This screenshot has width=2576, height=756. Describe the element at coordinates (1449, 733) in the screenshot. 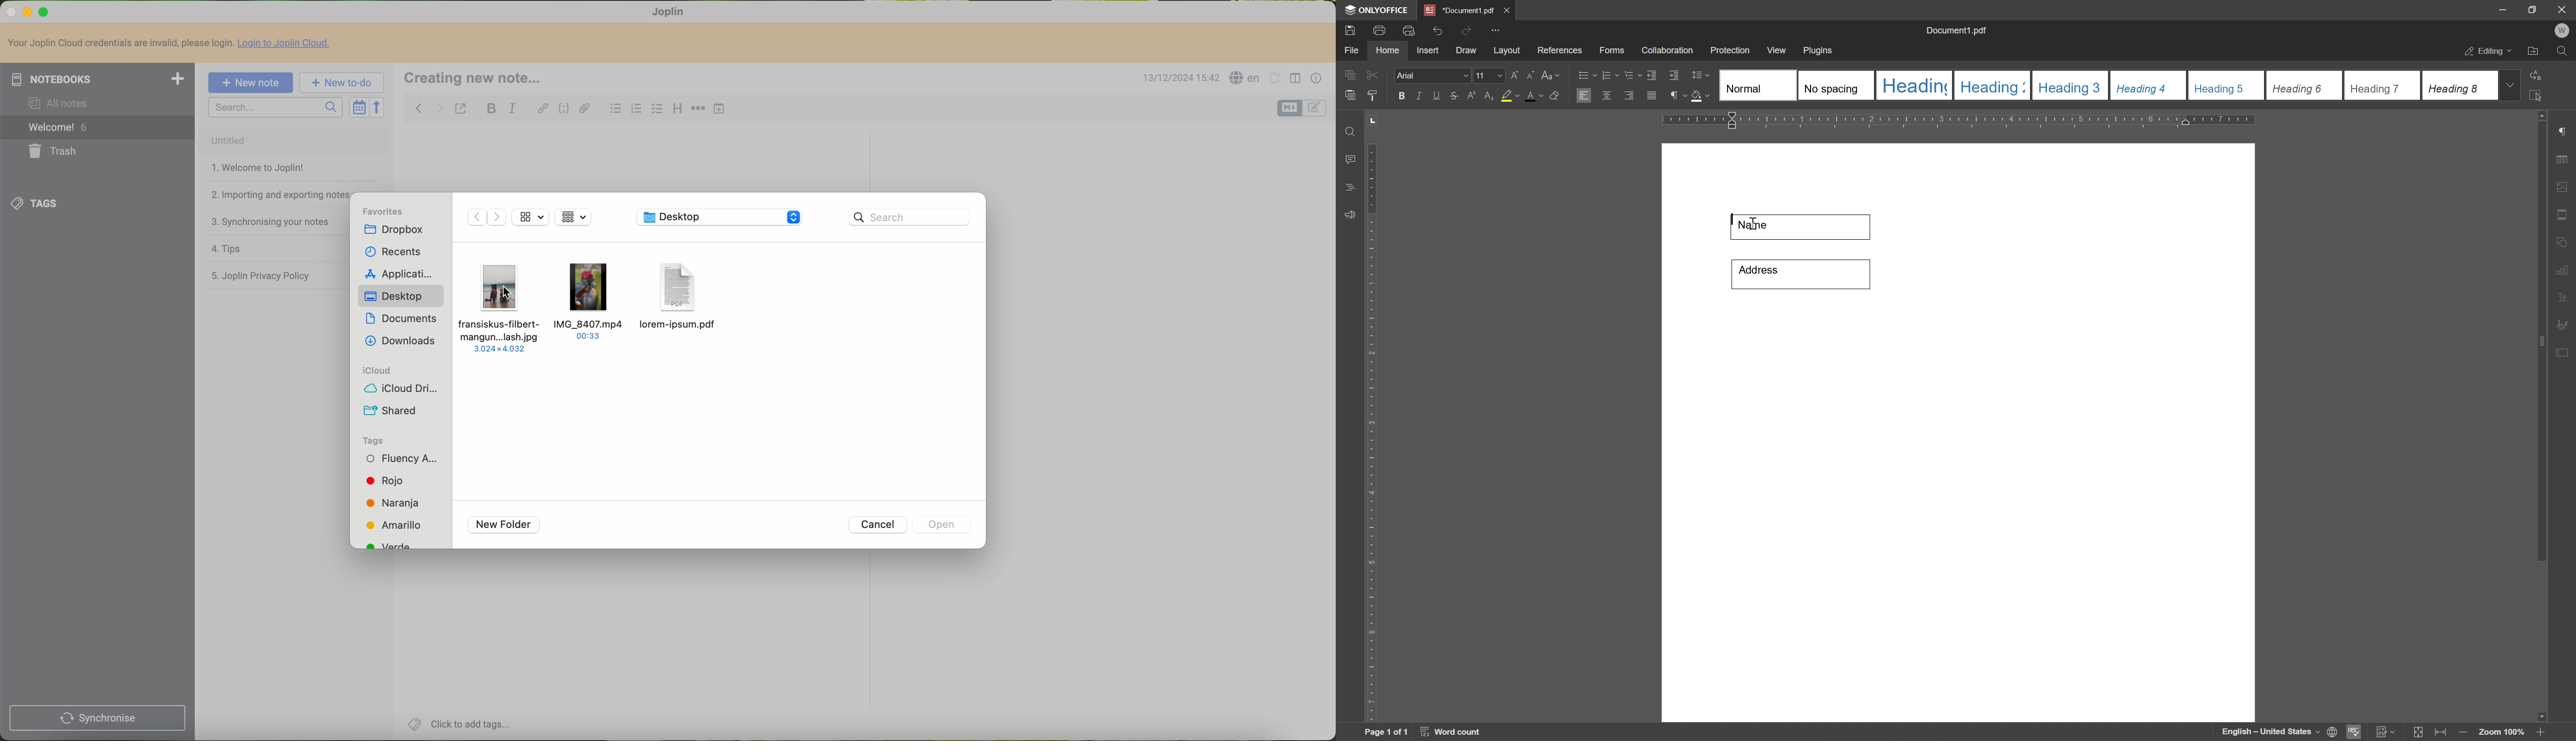

I see `word count` at that location.